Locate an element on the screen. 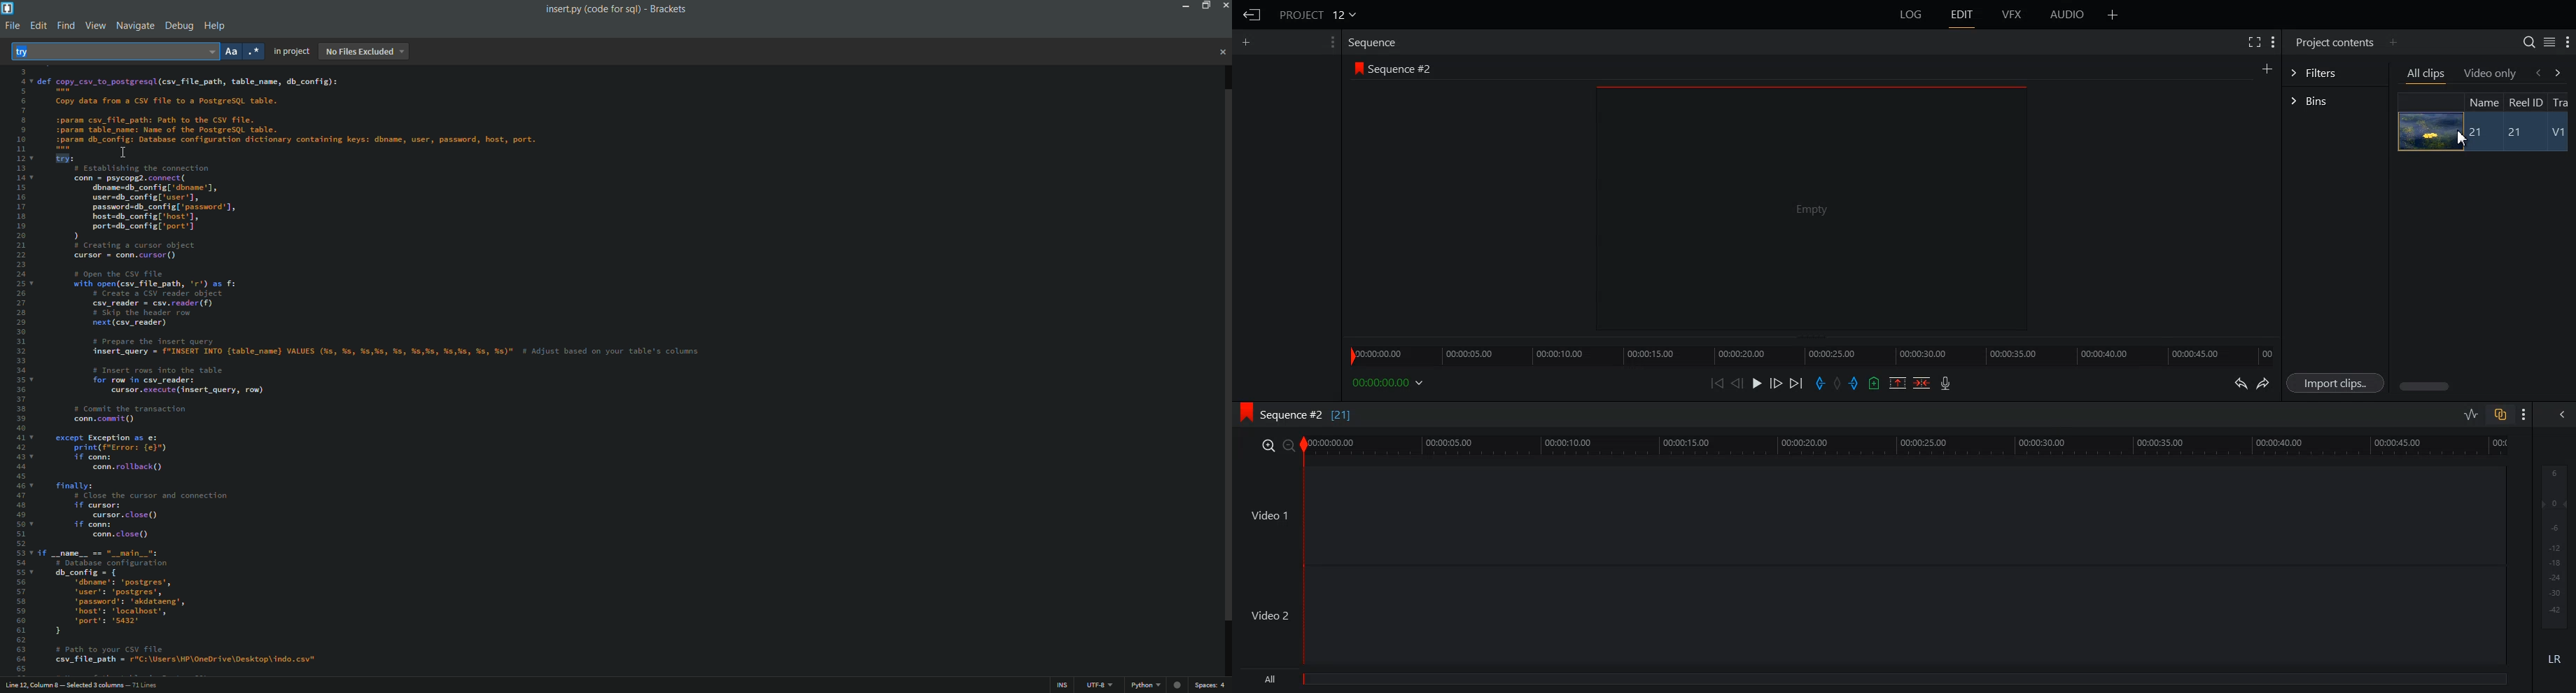 This screenshot has width=2576, height=700. V1 is located at coordinates (2560, 134).